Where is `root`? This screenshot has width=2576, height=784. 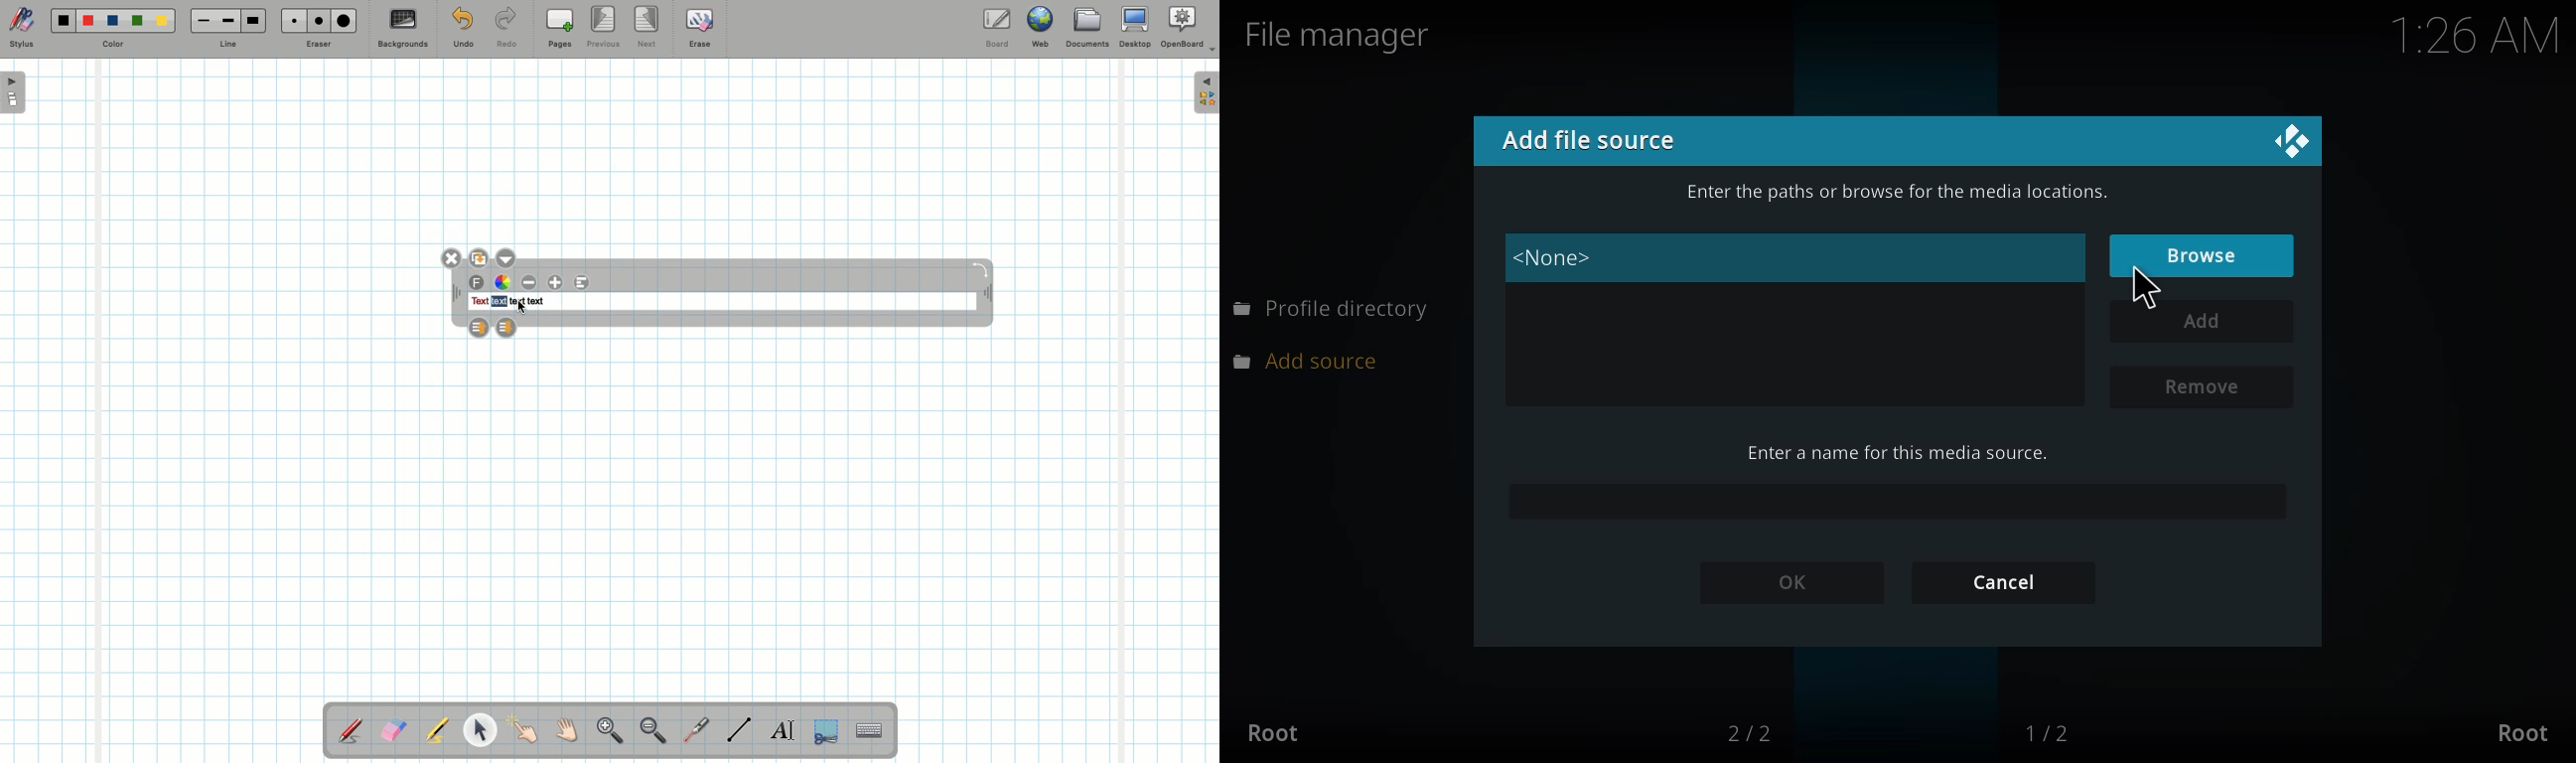
root is located at coordinates (1274, 733).